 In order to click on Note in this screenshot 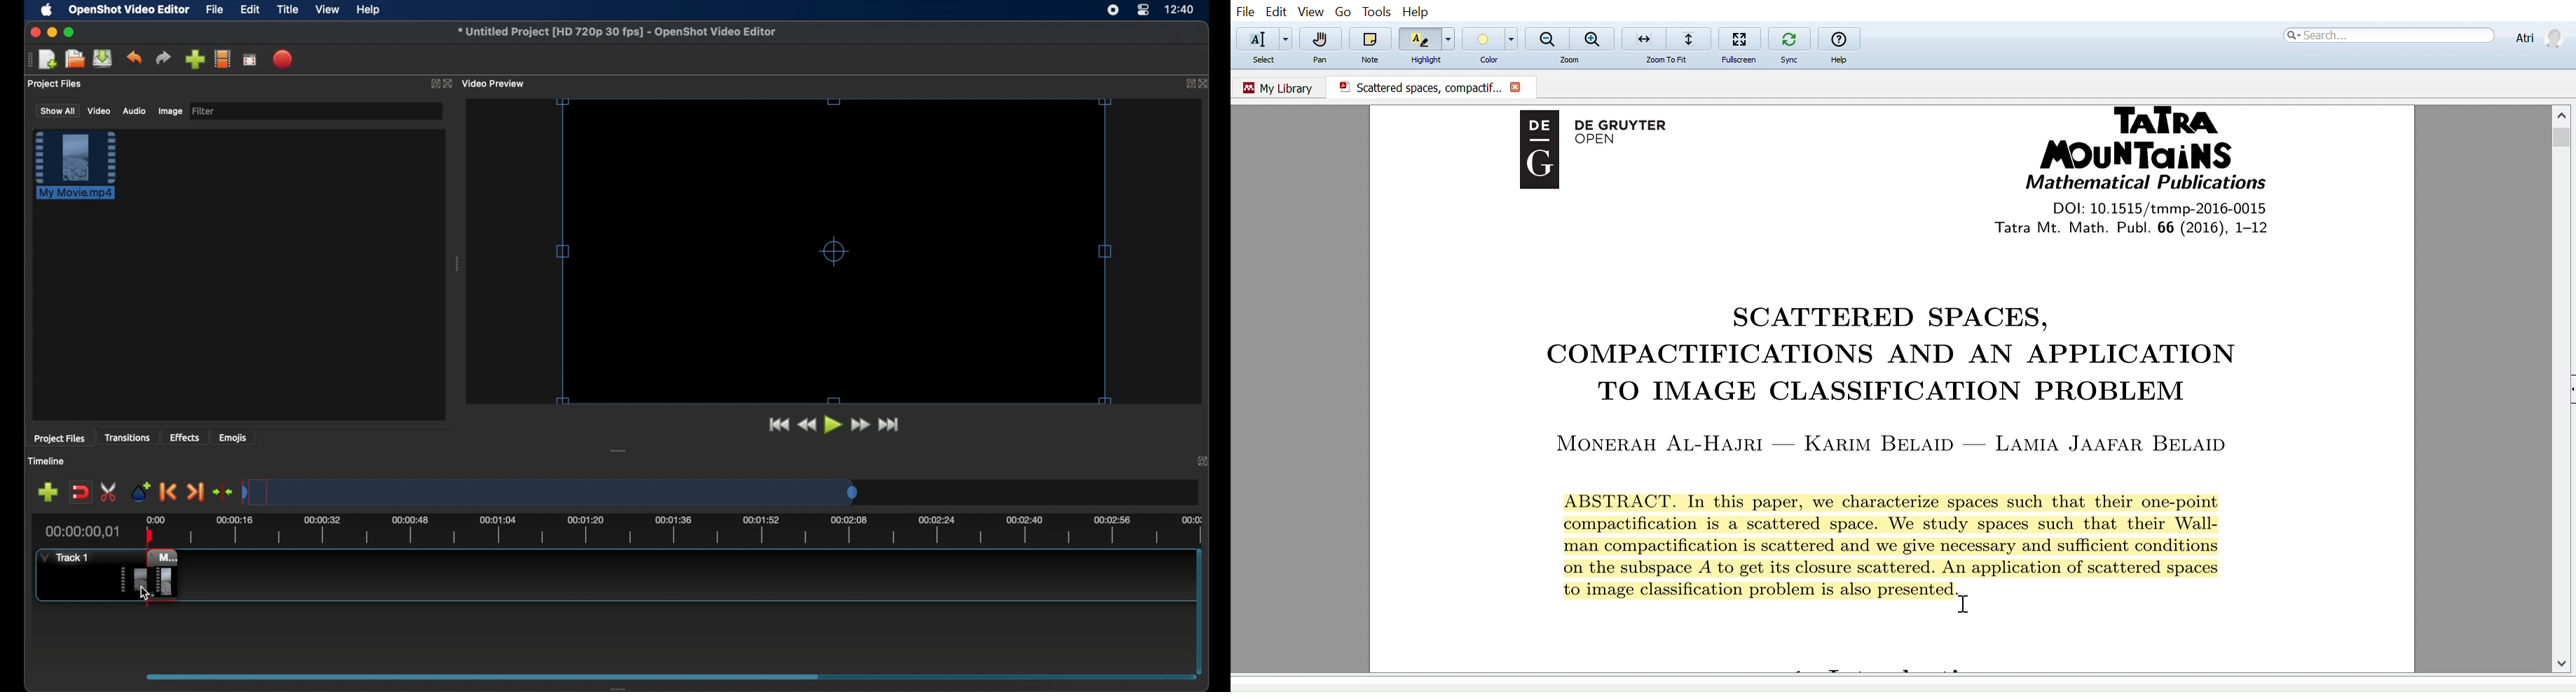, I will do `click(1373, 58)`.